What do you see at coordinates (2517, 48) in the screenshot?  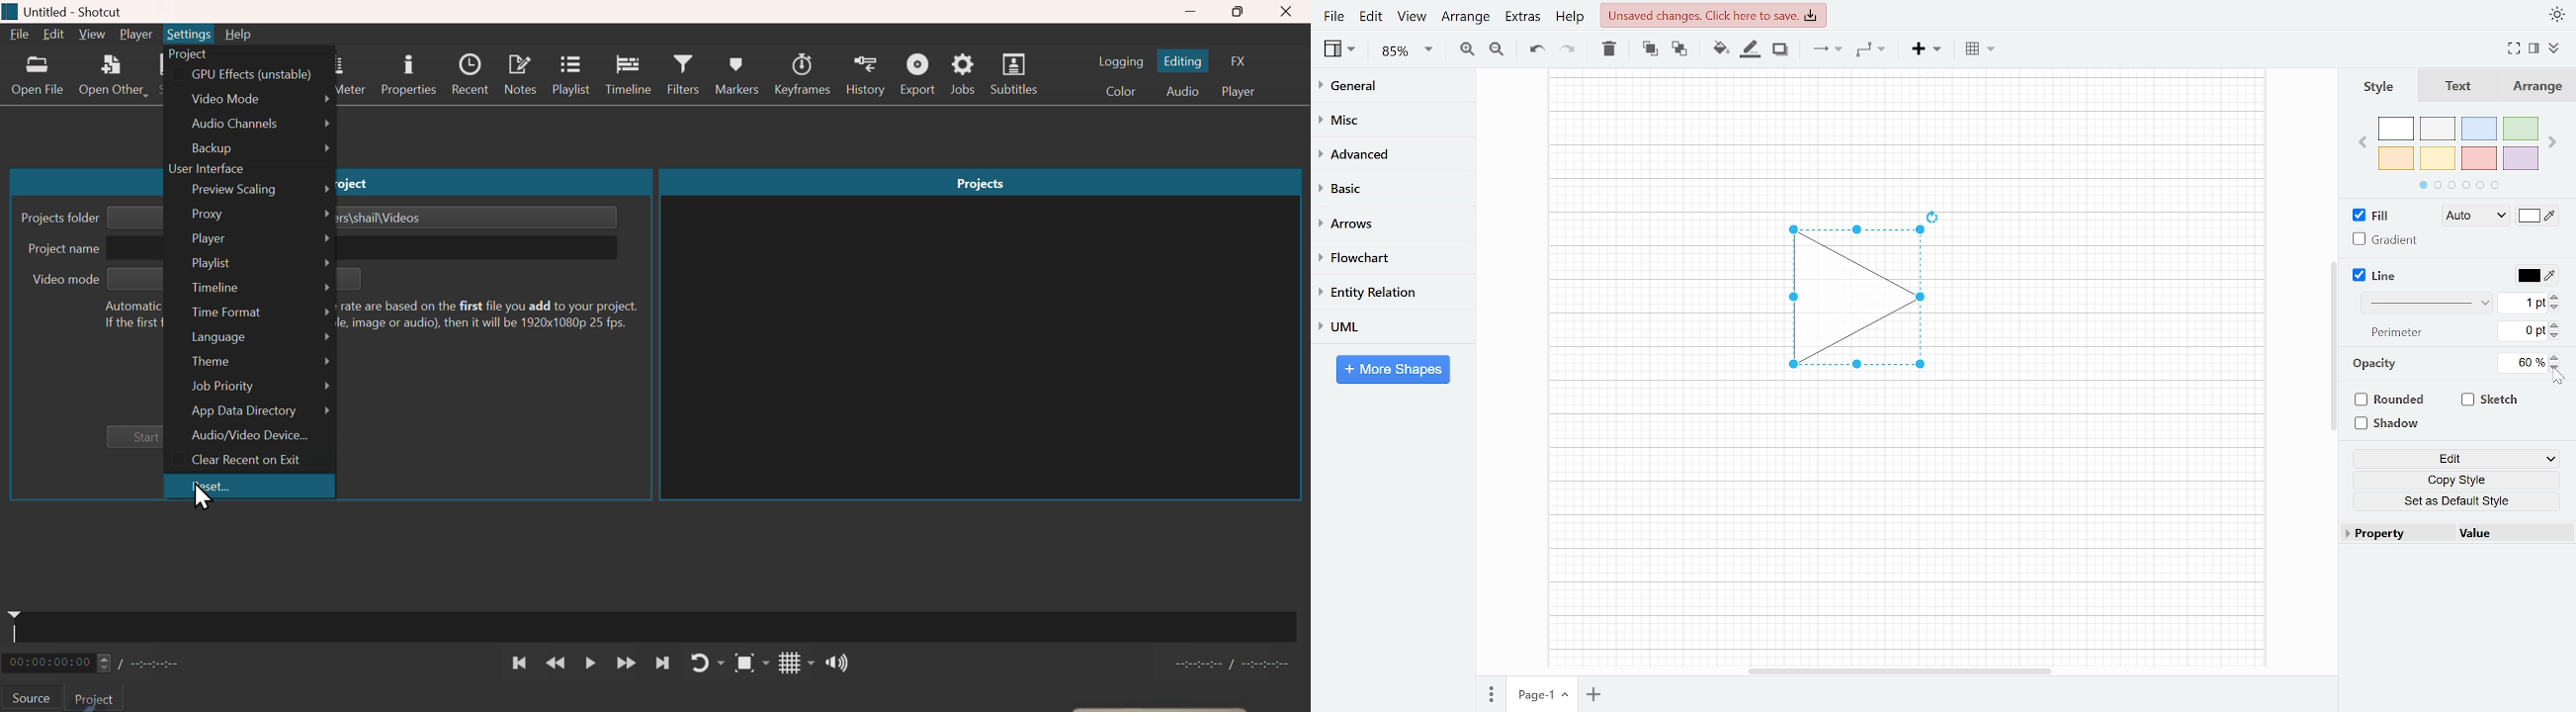 I see `Fullscreen` at bounding box center [2517, 48].